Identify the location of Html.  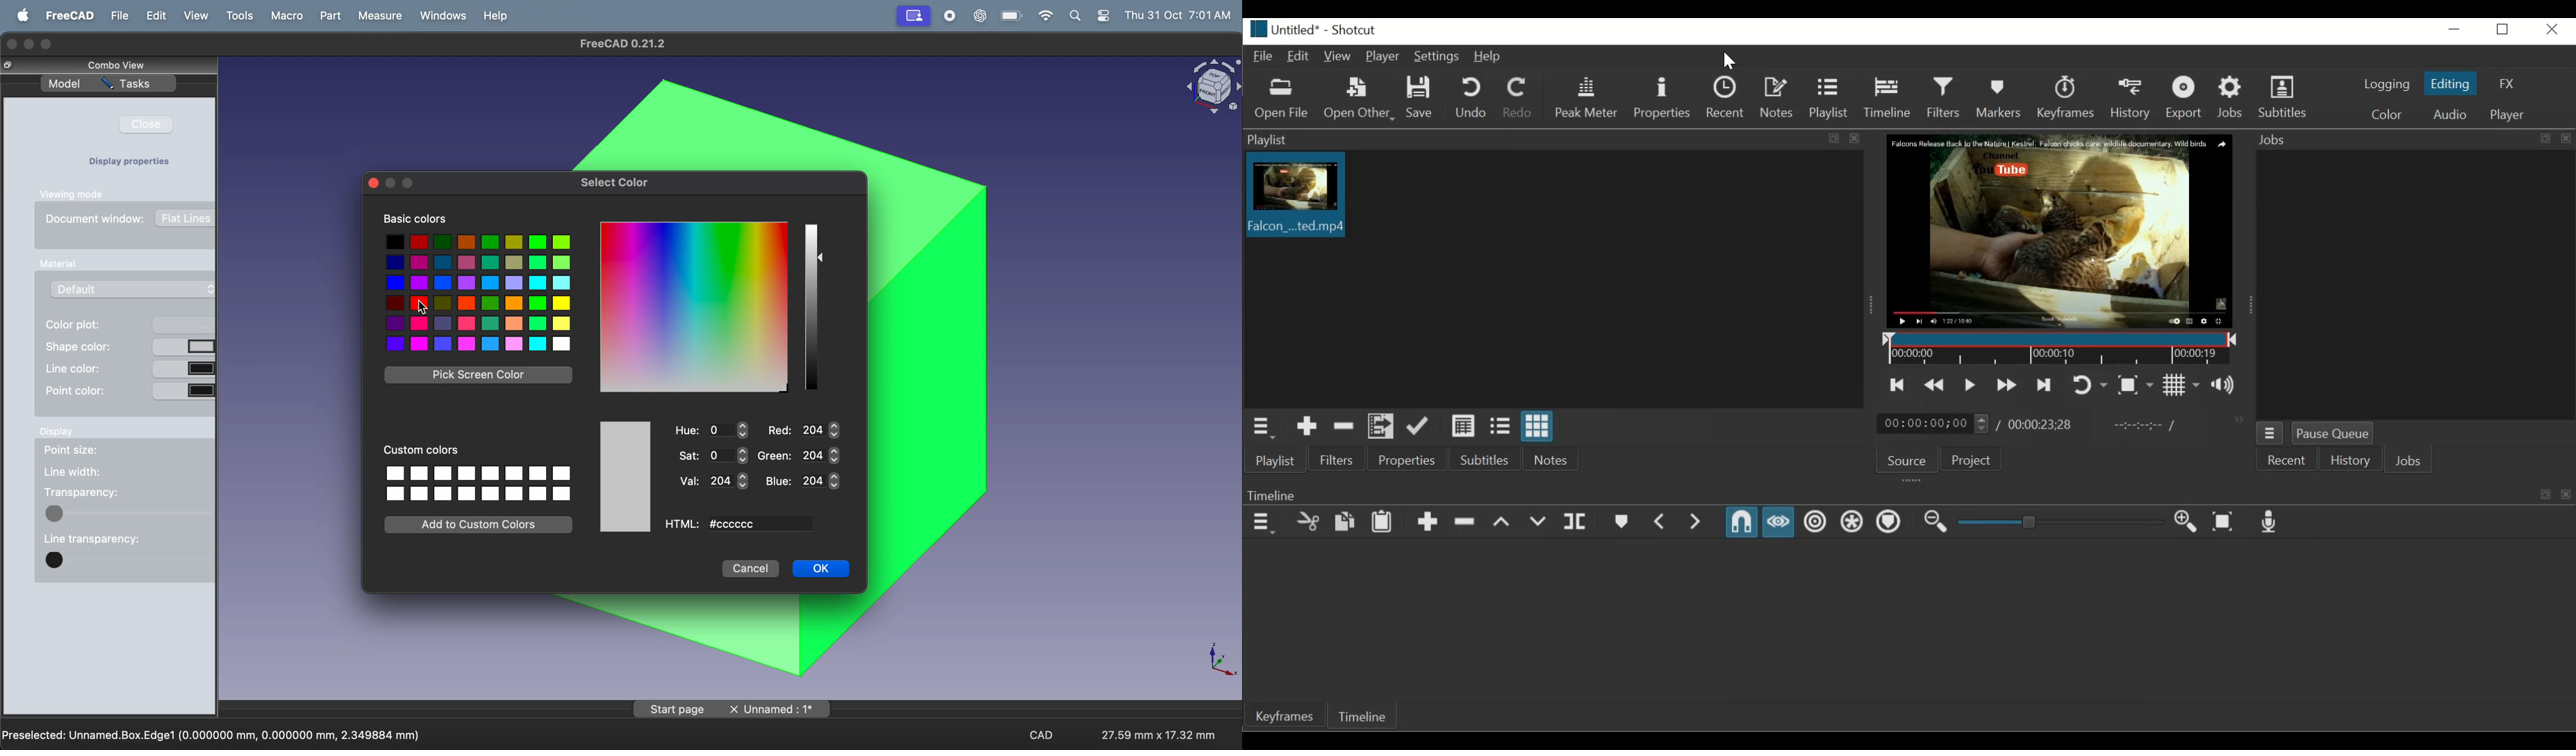
(685, 524).